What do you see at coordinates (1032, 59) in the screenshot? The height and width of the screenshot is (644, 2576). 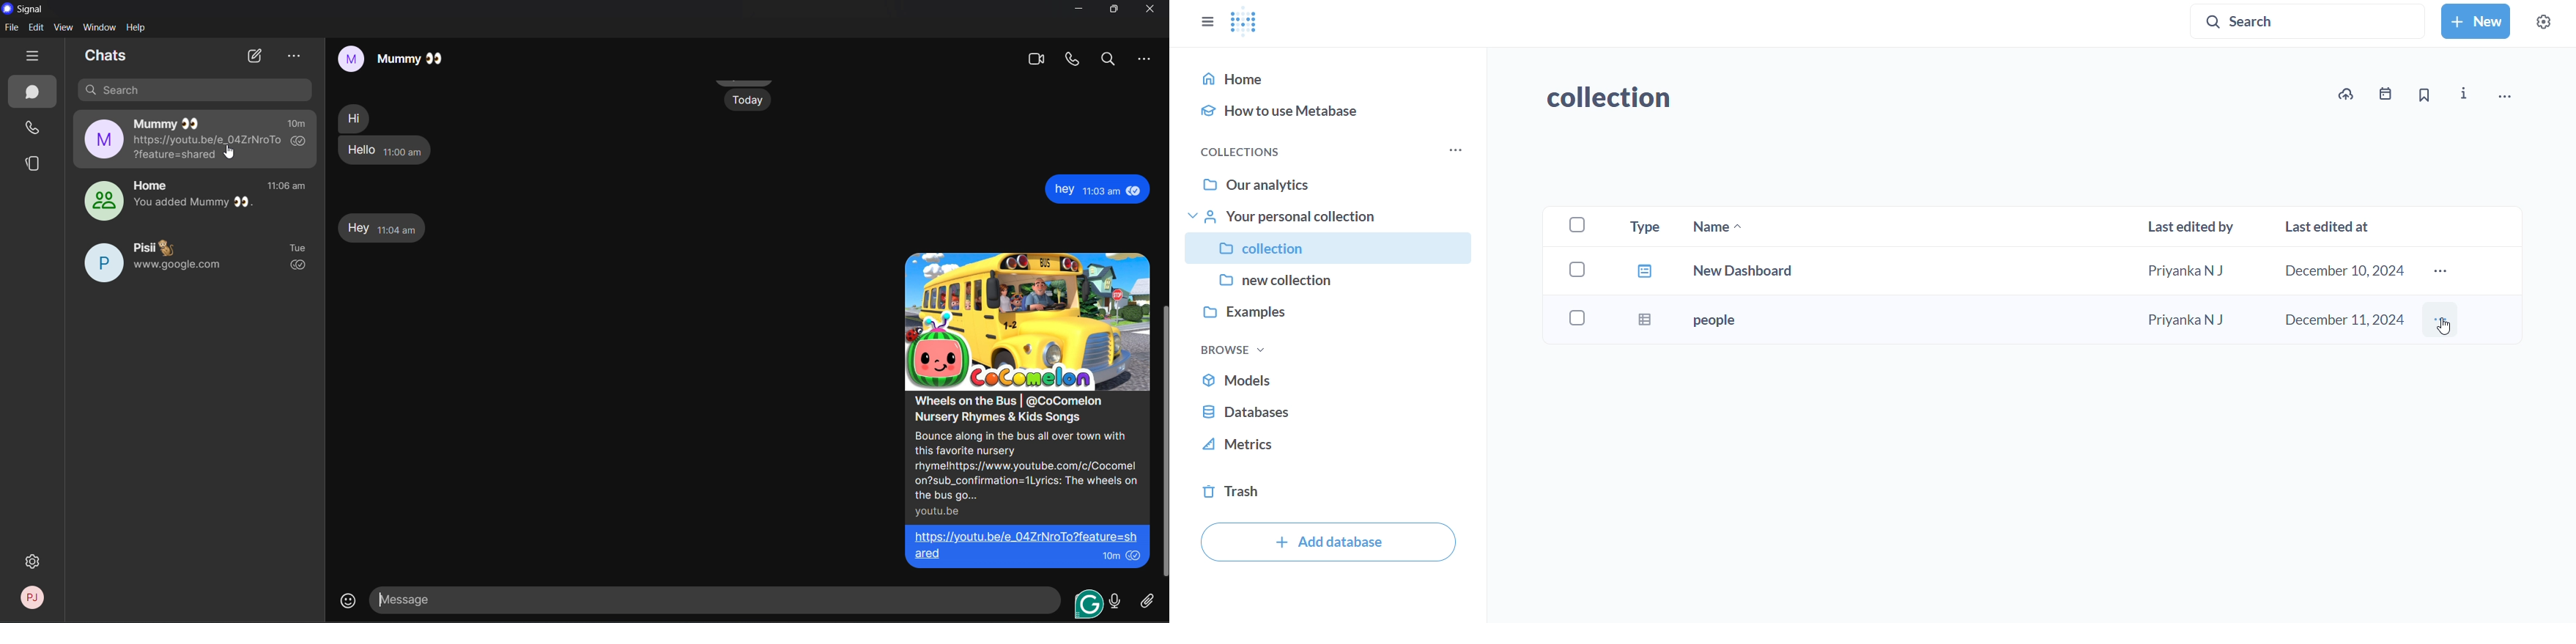 I see `Video call` at bounding box center [1032, 59].